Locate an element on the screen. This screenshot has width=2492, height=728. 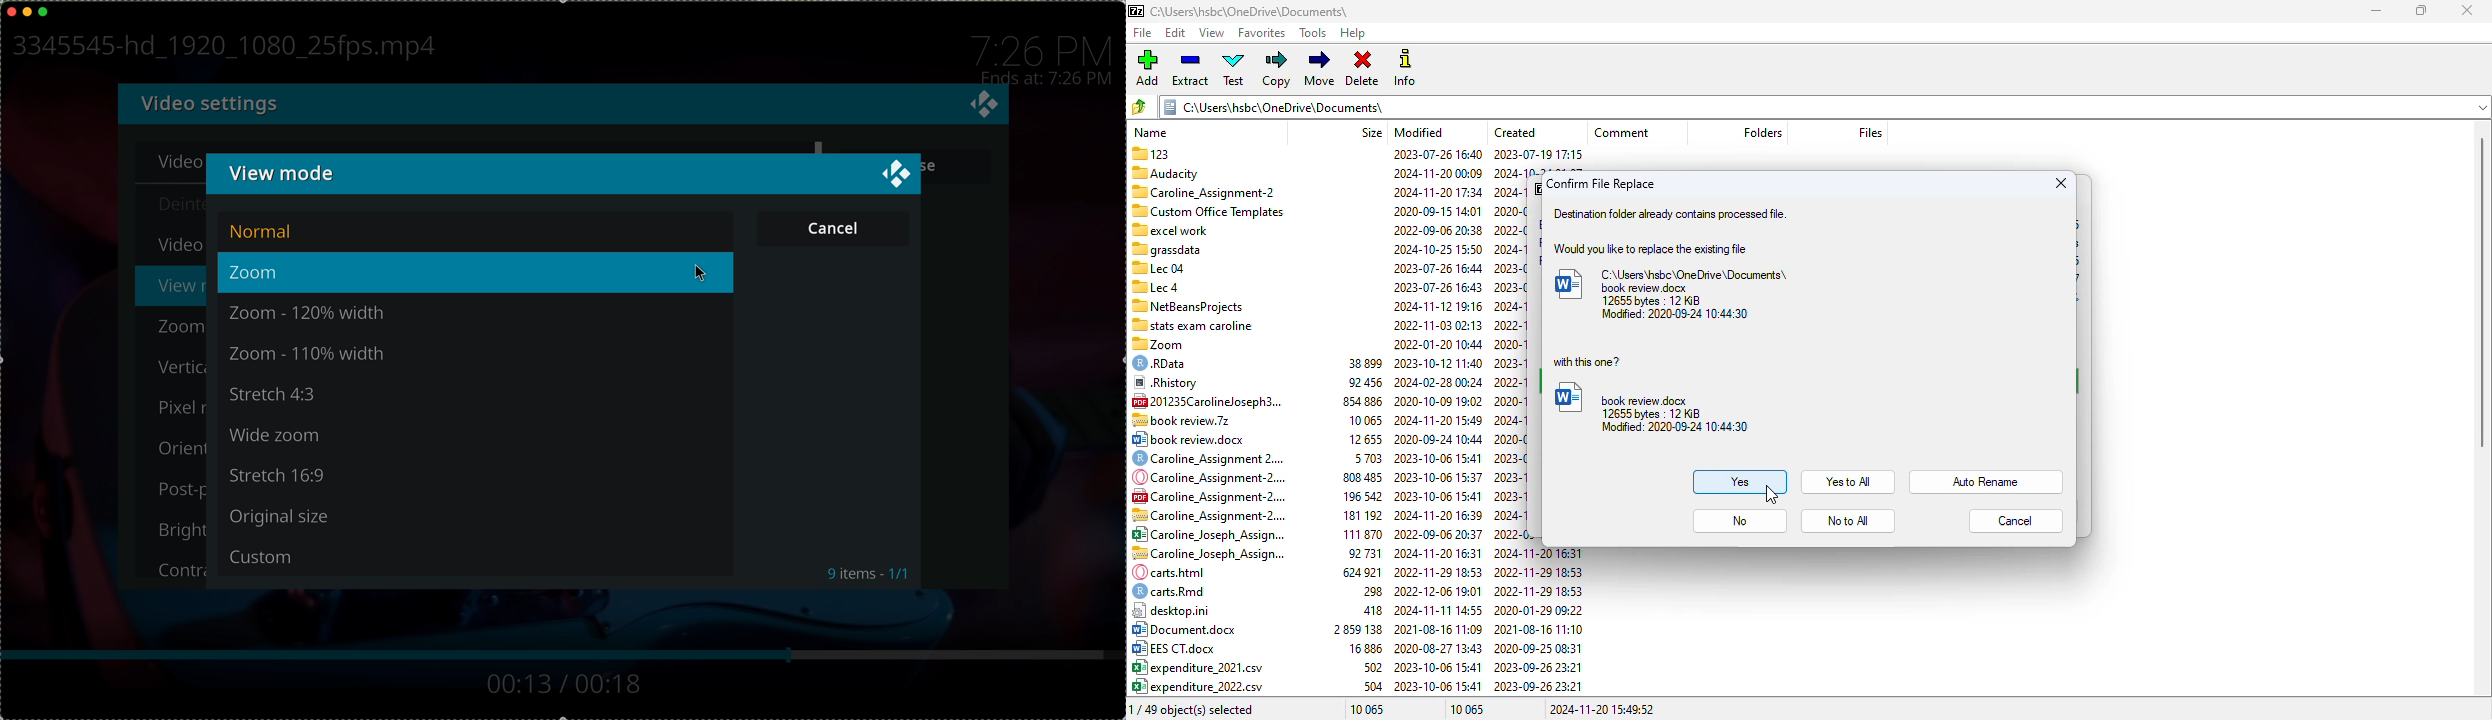
cursor is located at coordinates (1772, 495).